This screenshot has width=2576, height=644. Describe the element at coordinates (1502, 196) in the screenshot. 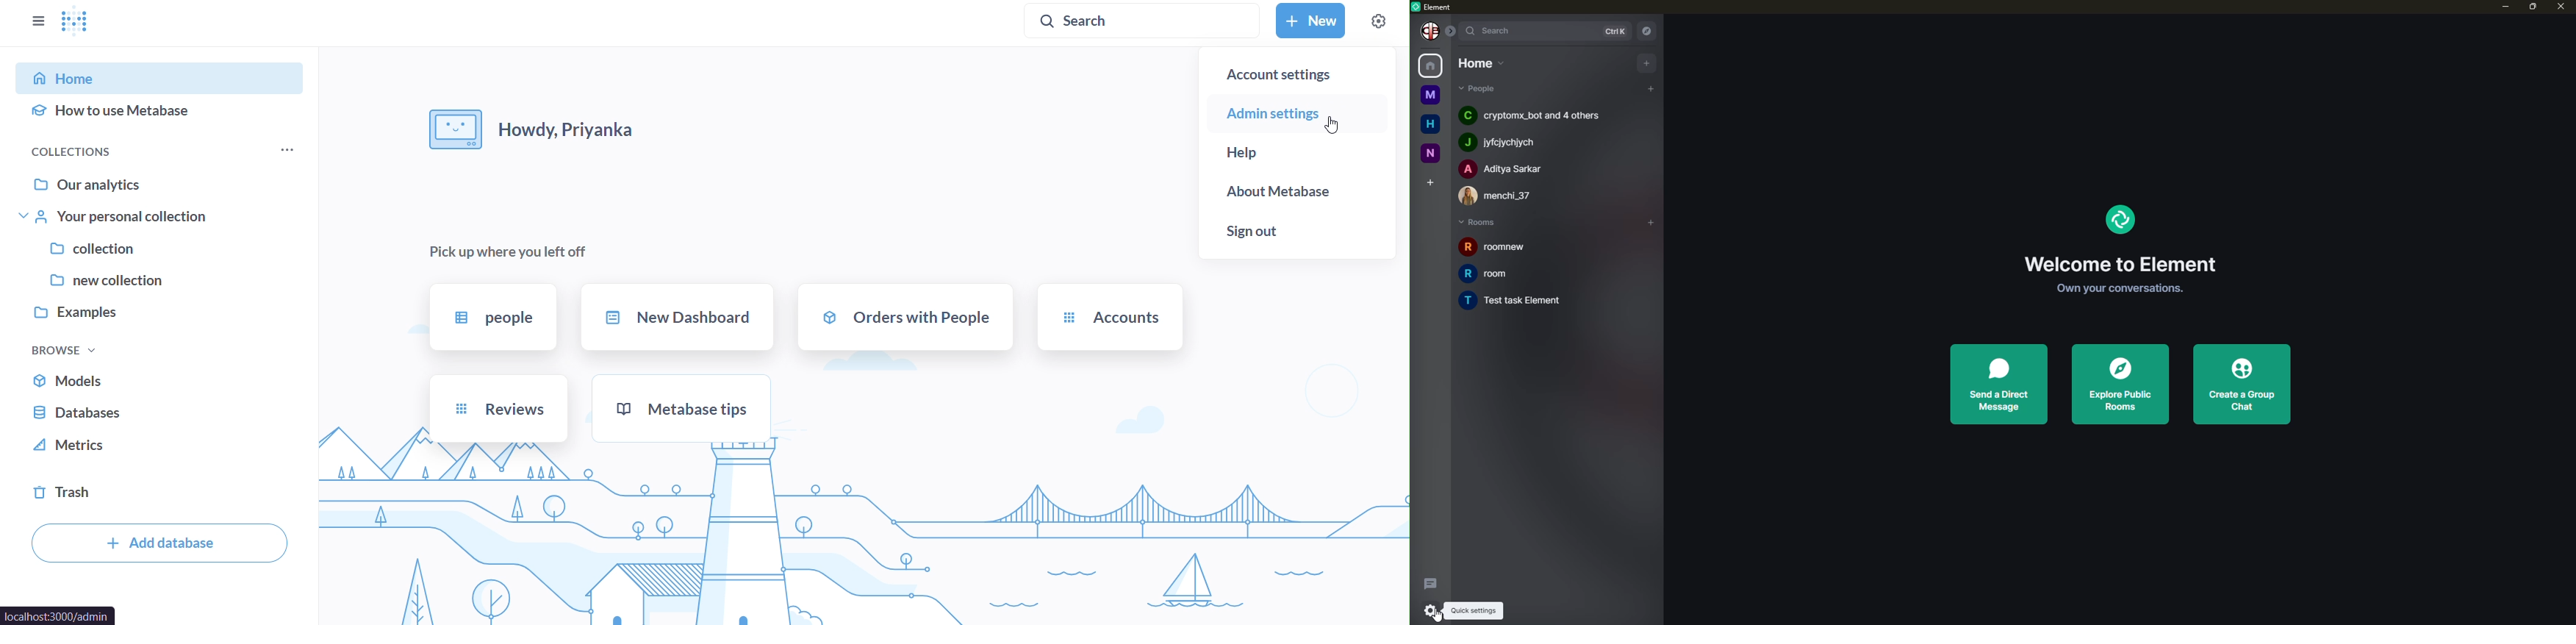

I see `people` at that location.